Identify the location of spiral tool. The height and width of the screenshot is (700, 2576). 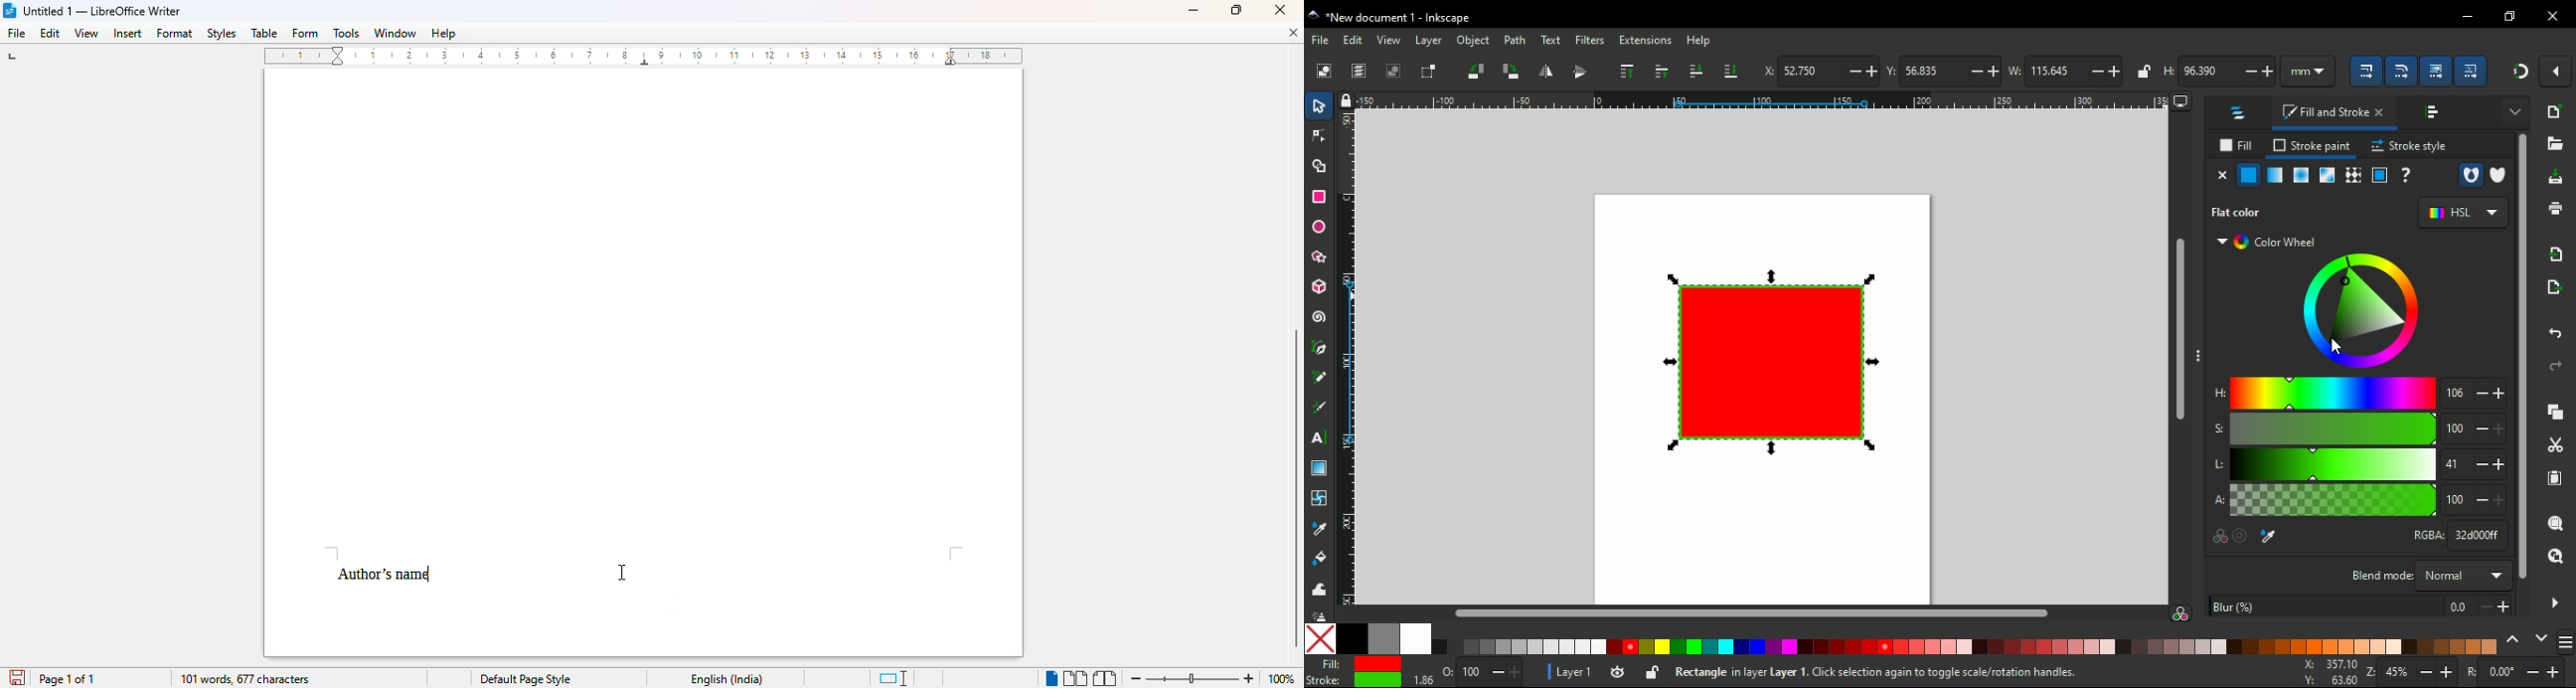
(1320, 315).